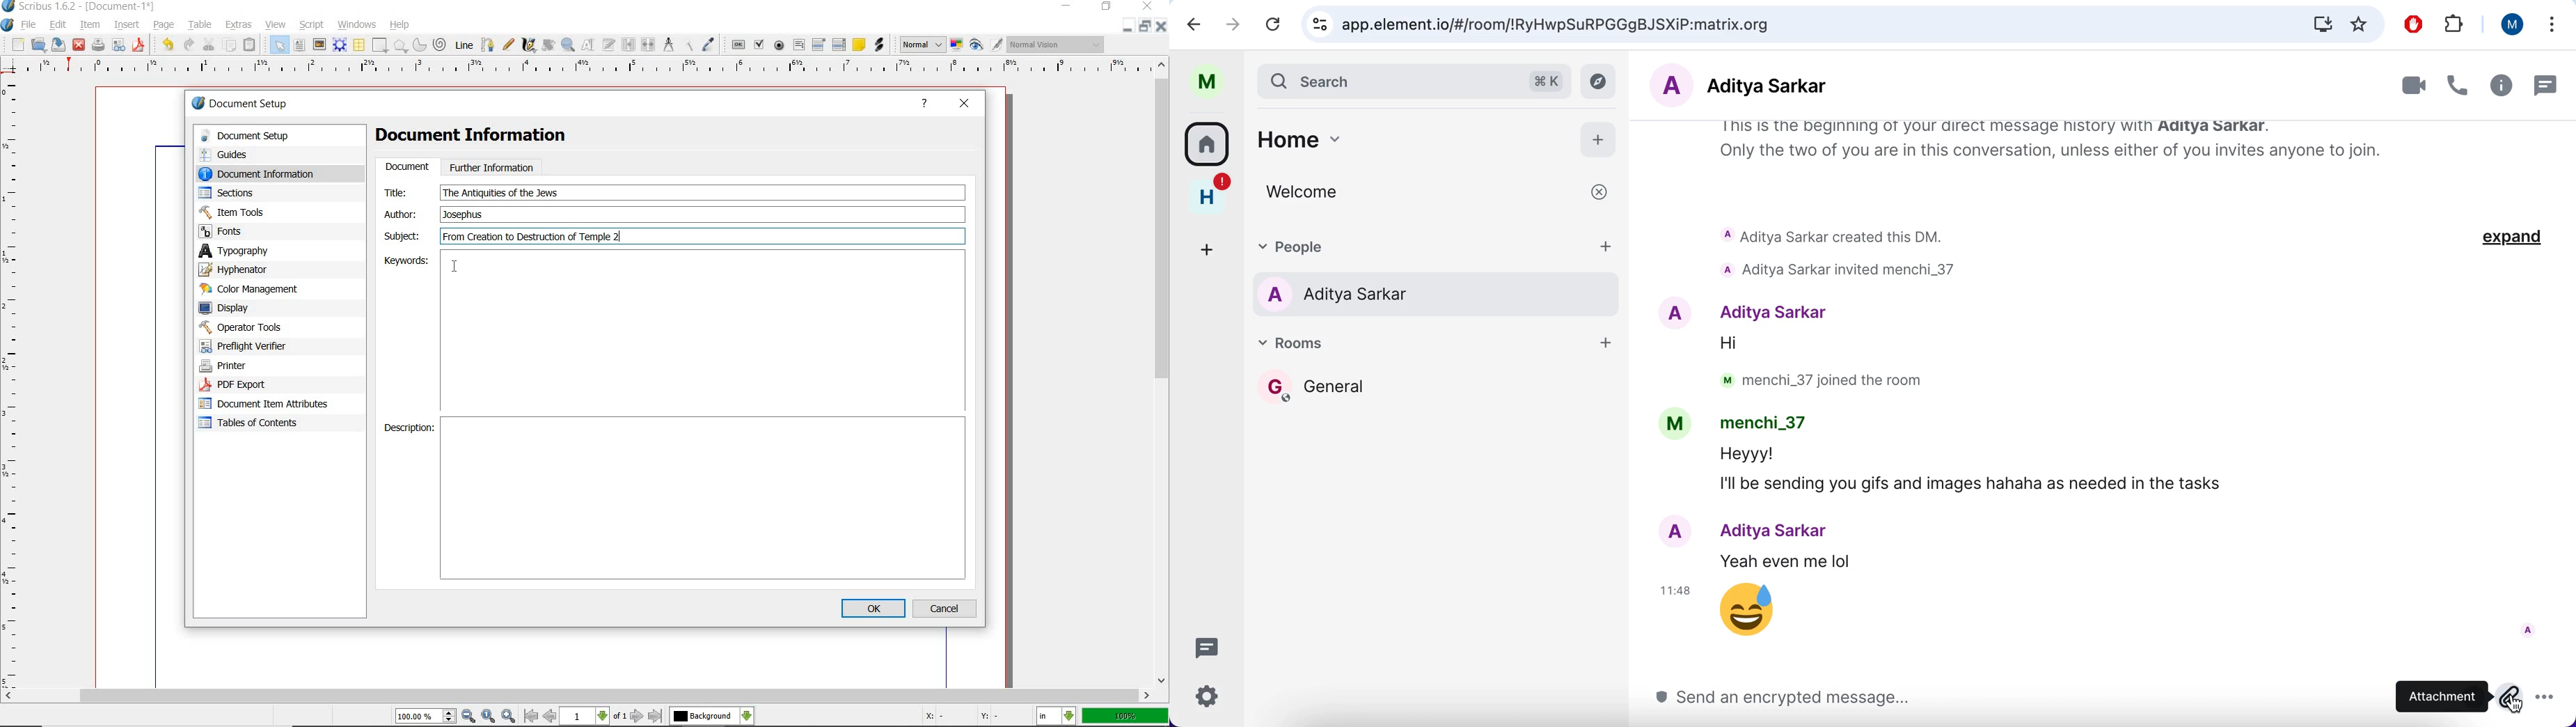 This screenshot has width=2576, height=728. Describe the element at coordinates (2509, 694) in the screenshot. I see `attach` at that location.